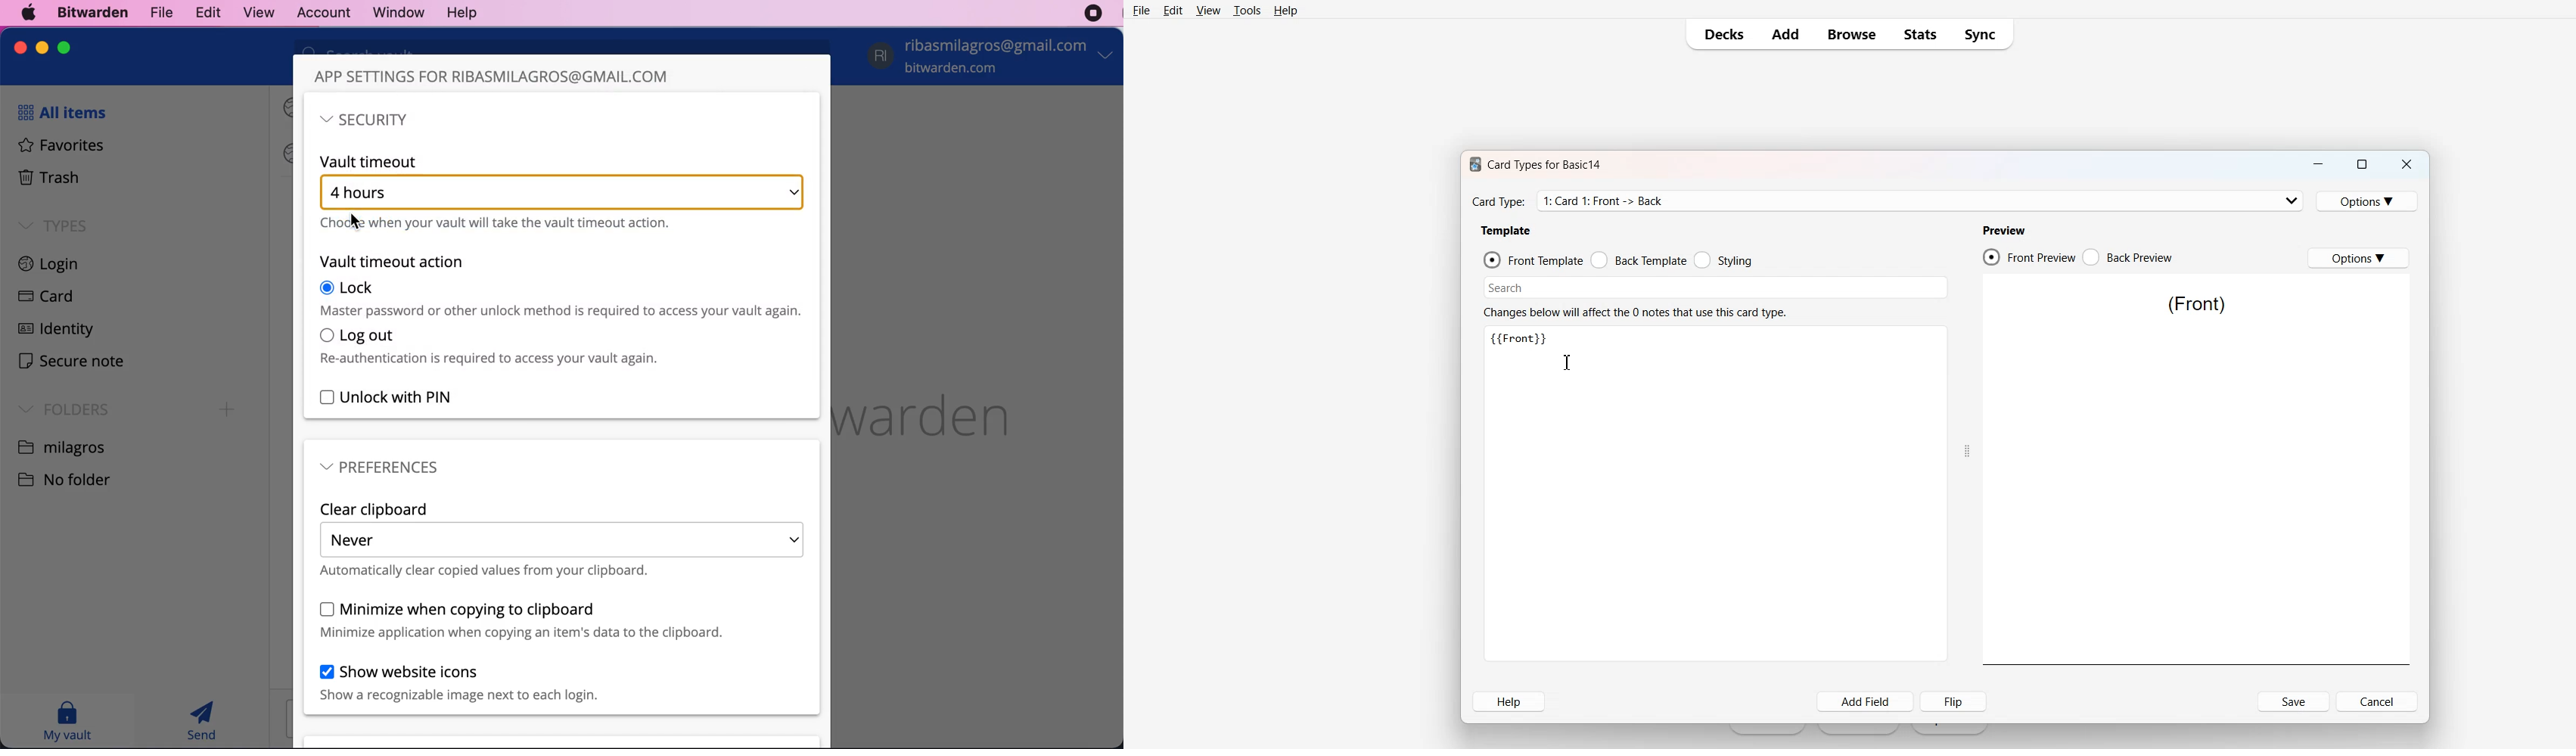  What do you see at coordinates (64, 47) in the screenshot?
I see `maximize` at bounding box center [64, 47].